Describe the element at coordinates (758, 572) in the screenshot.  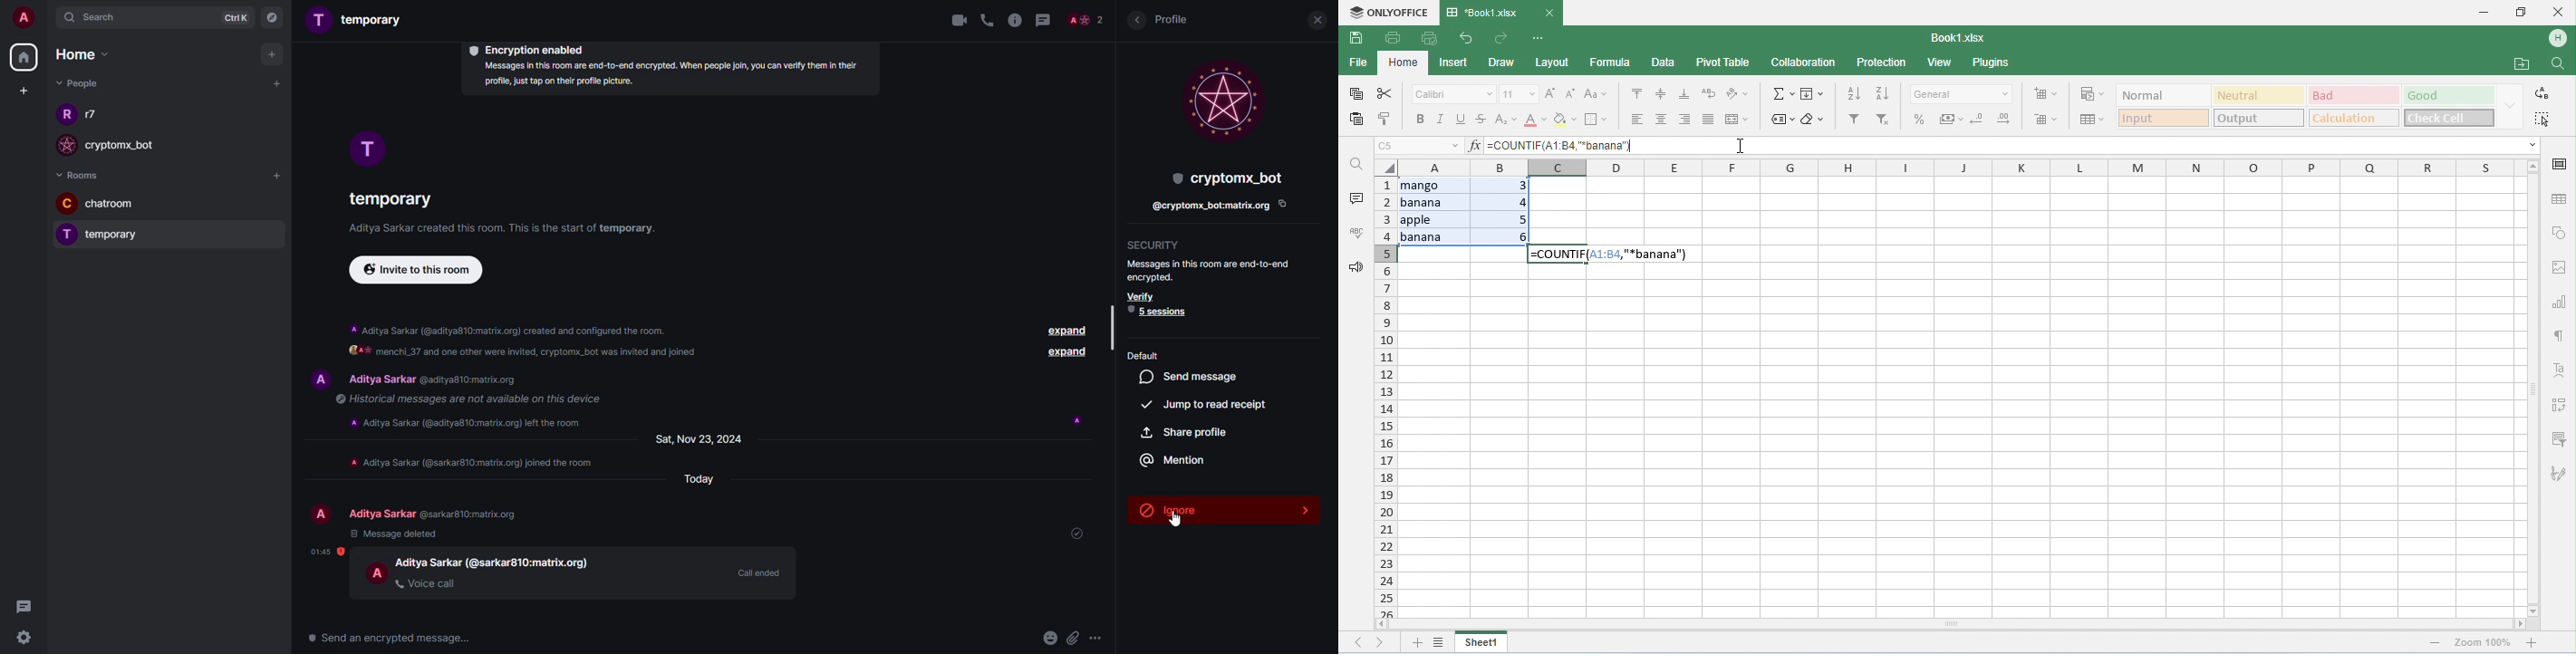
I see `call ended` at that location.